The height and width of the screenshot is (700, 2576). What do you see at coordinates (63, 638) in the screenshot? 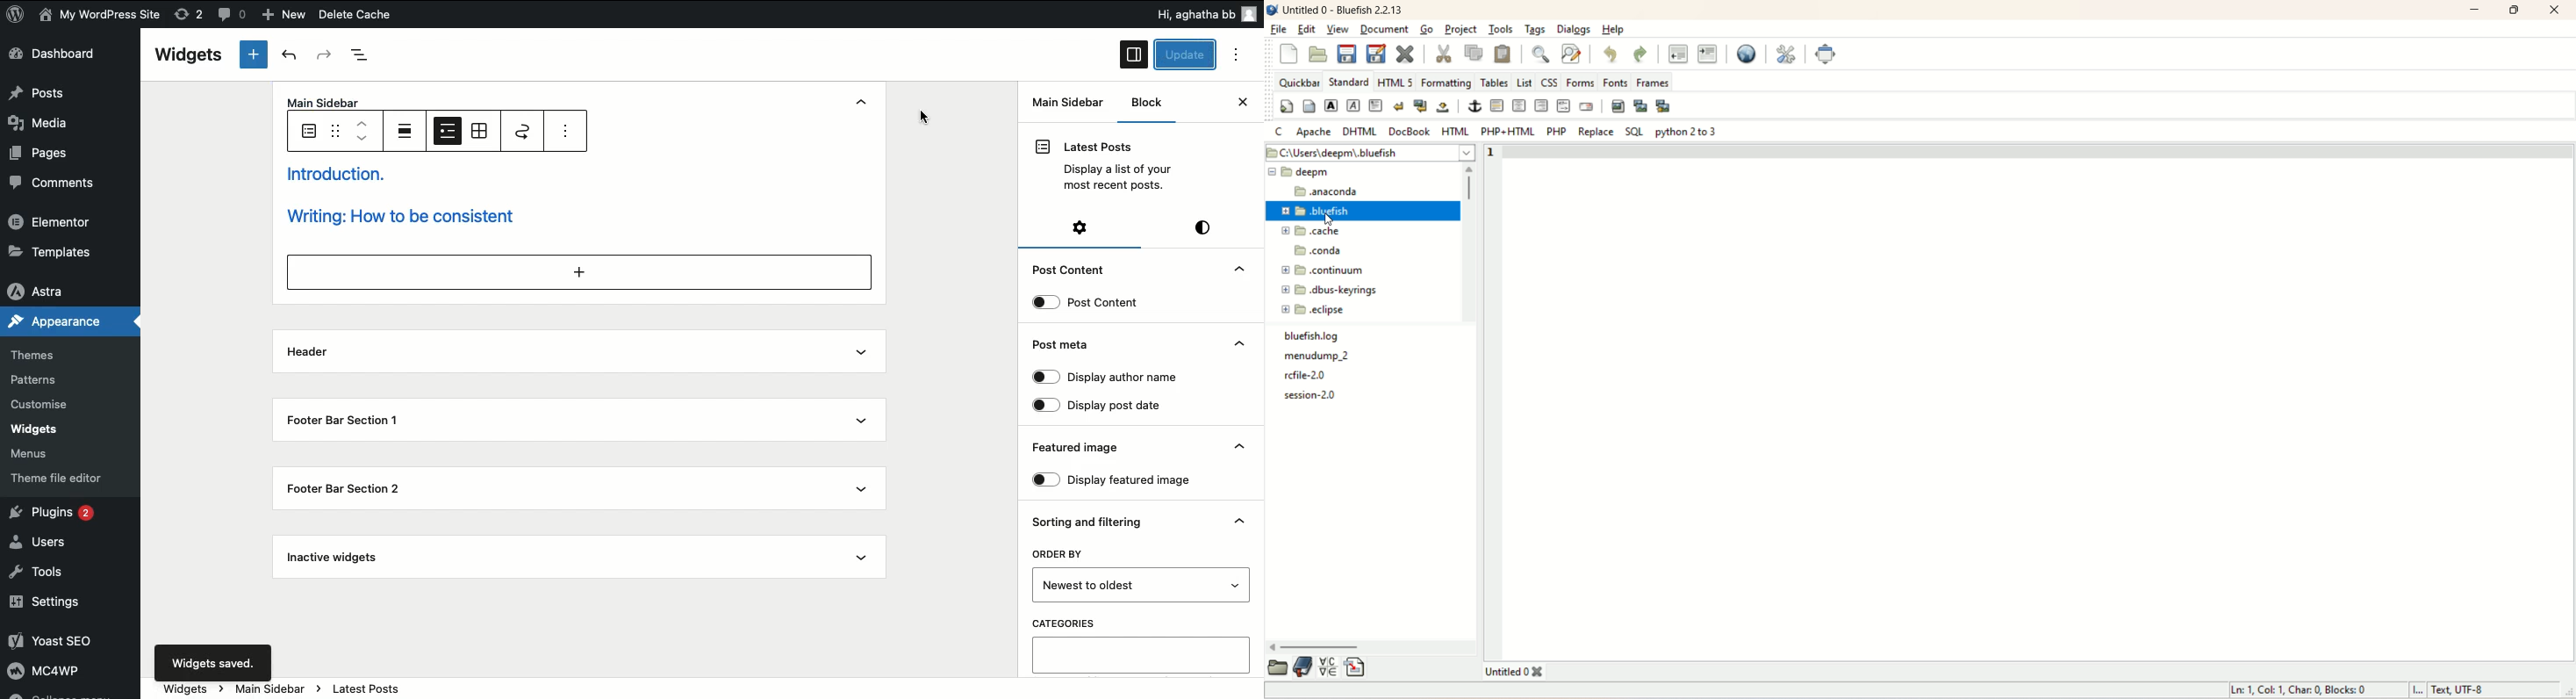
I see ` Yoast SEO ` at bounding box center [63, 638].